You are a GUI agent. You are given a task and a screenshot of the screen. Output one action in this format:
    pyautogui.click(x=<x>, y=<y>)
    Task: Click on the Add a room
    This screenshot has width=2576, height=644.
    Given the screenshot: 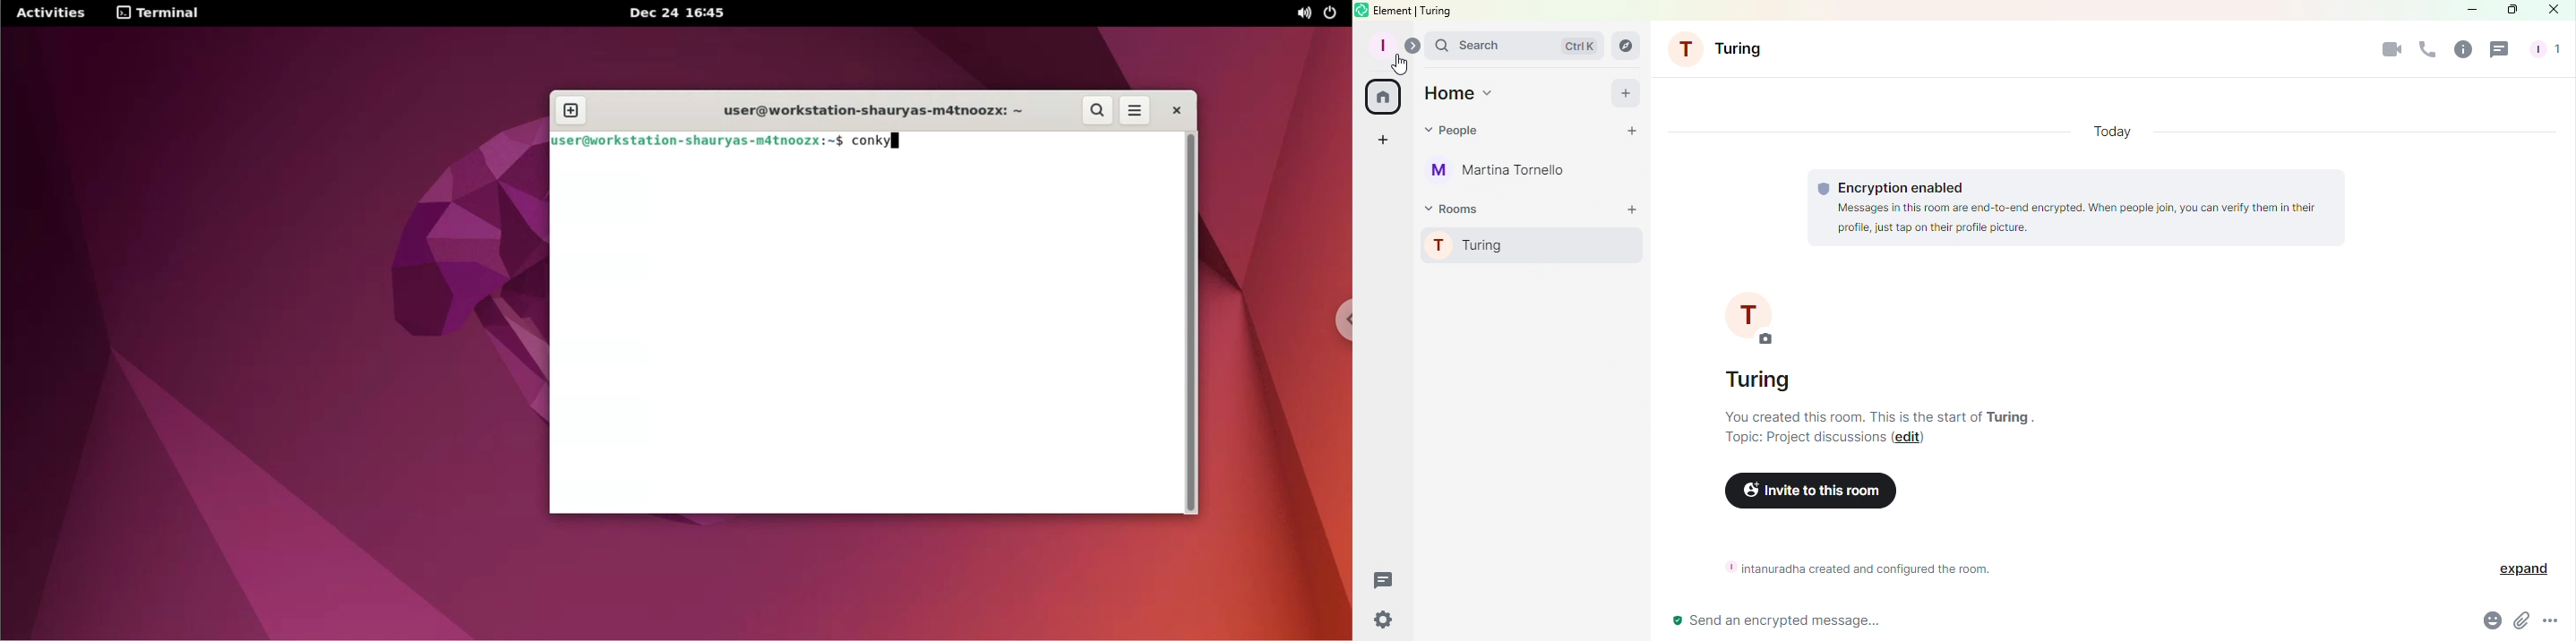 What is the action you would take?
    pyautogui.click(x=1635, y=207)
    